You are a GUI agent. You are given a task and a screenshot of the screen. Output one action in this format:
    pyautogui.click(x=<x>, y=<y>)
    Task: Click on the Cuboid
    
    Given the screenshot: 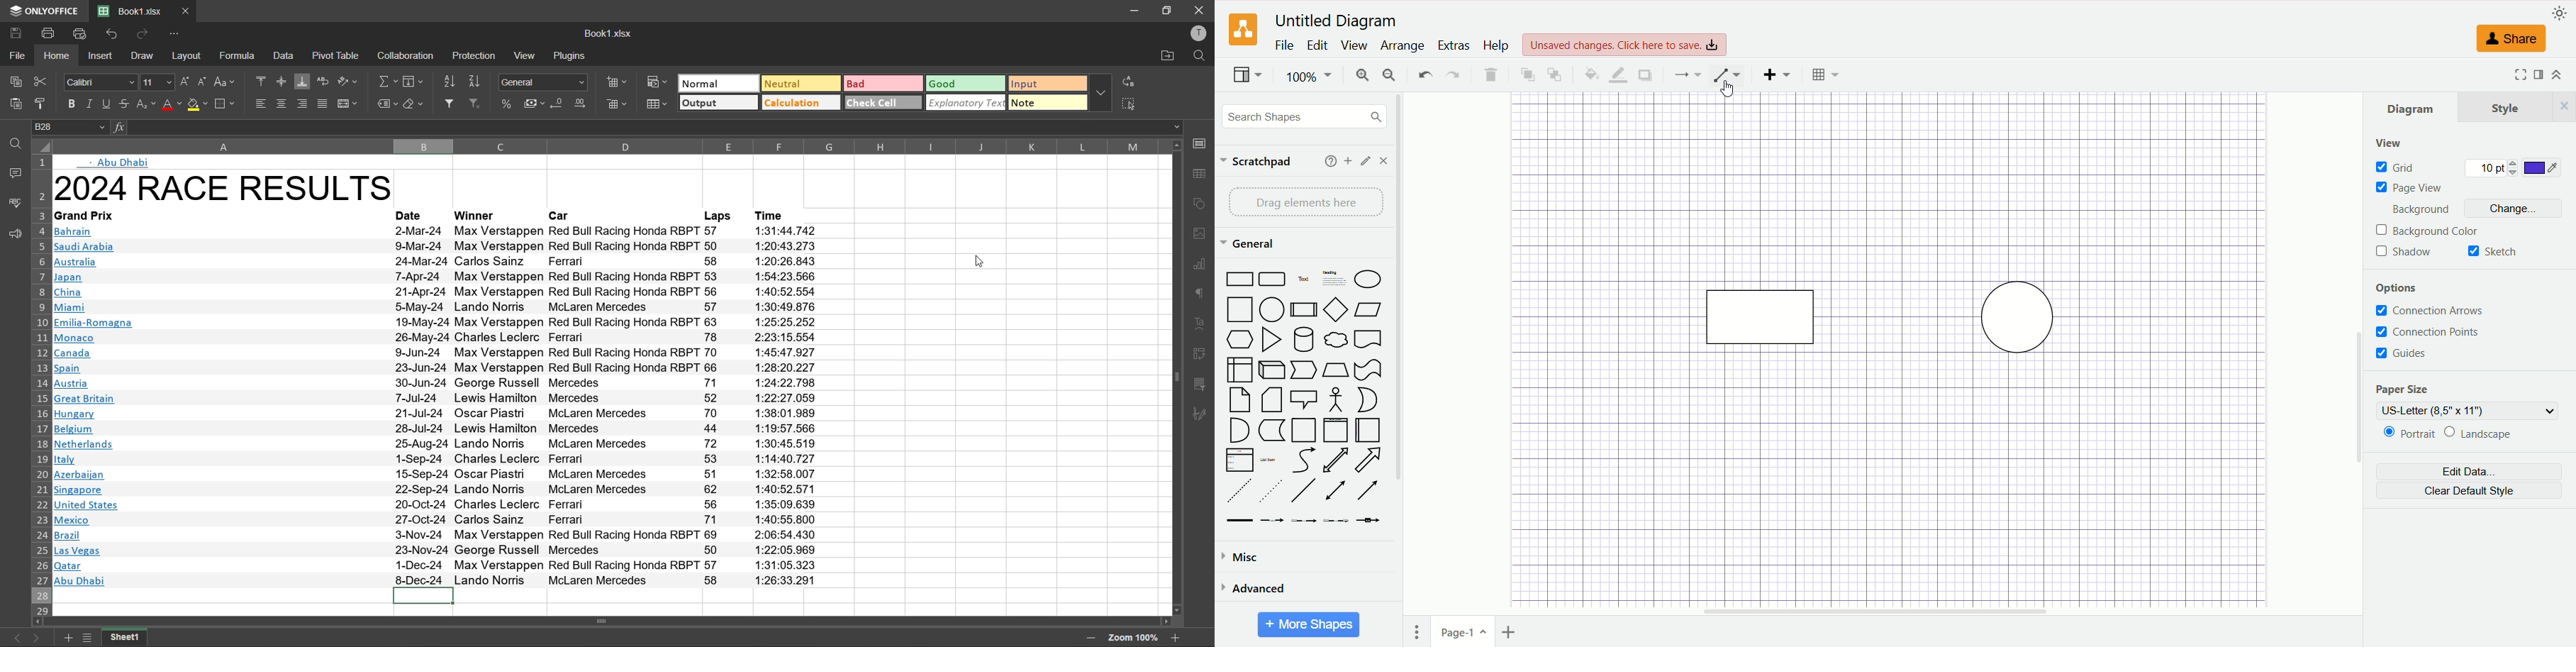 What is the action you would take?
    pyautogui.click(x=1273, y=370)
    